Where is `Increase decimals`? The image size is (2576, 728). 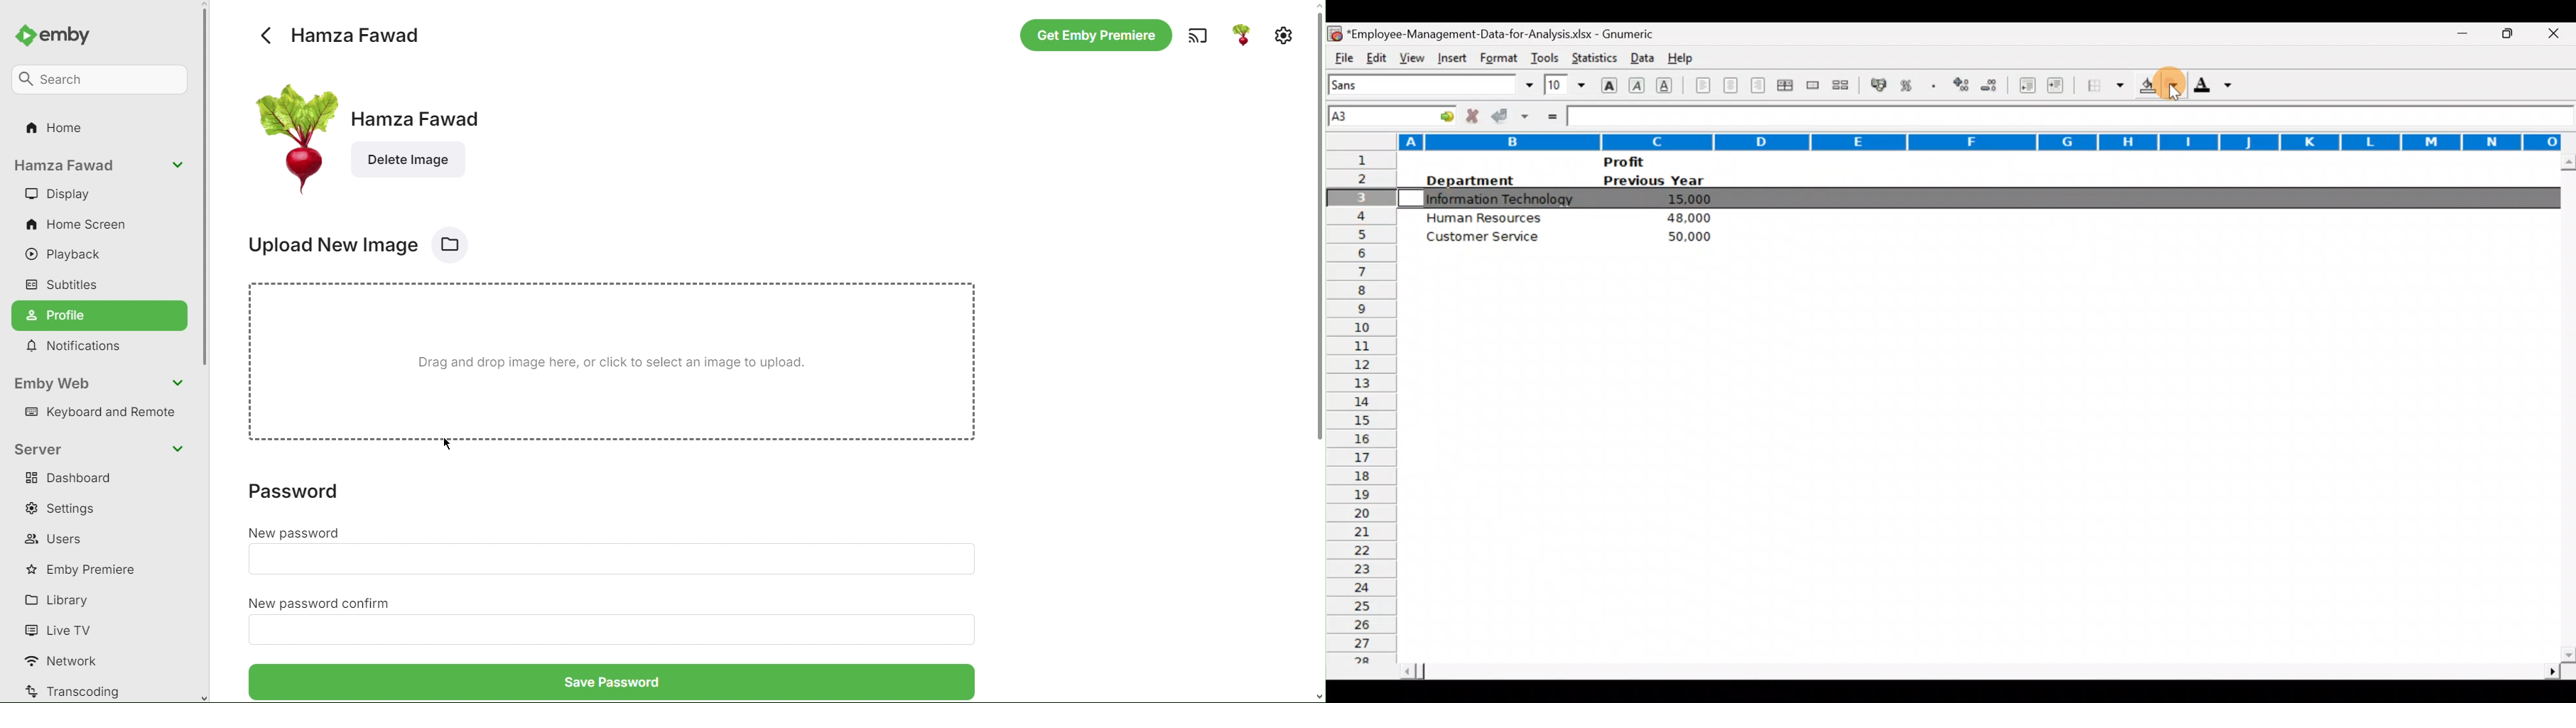 Increase decimals is located at coordinates (1963, 84).